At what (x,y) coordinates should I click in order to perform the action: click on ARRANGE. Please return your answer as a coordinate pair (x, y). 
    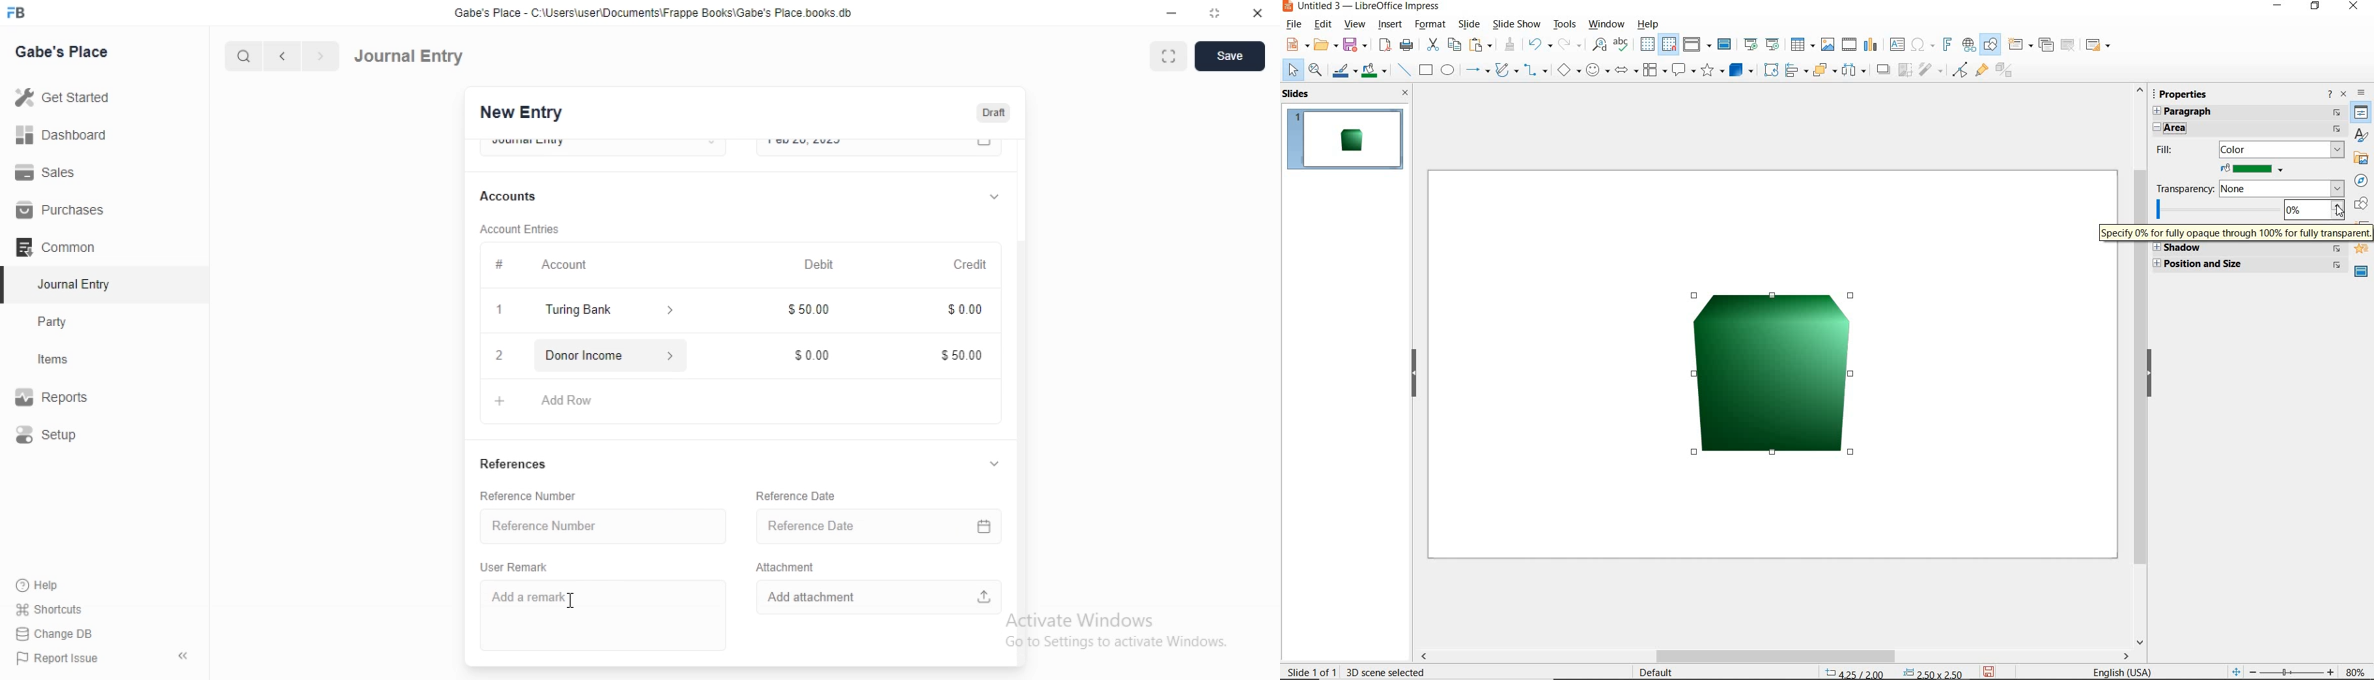
    Looking at the image, I should click on (1825, 70).